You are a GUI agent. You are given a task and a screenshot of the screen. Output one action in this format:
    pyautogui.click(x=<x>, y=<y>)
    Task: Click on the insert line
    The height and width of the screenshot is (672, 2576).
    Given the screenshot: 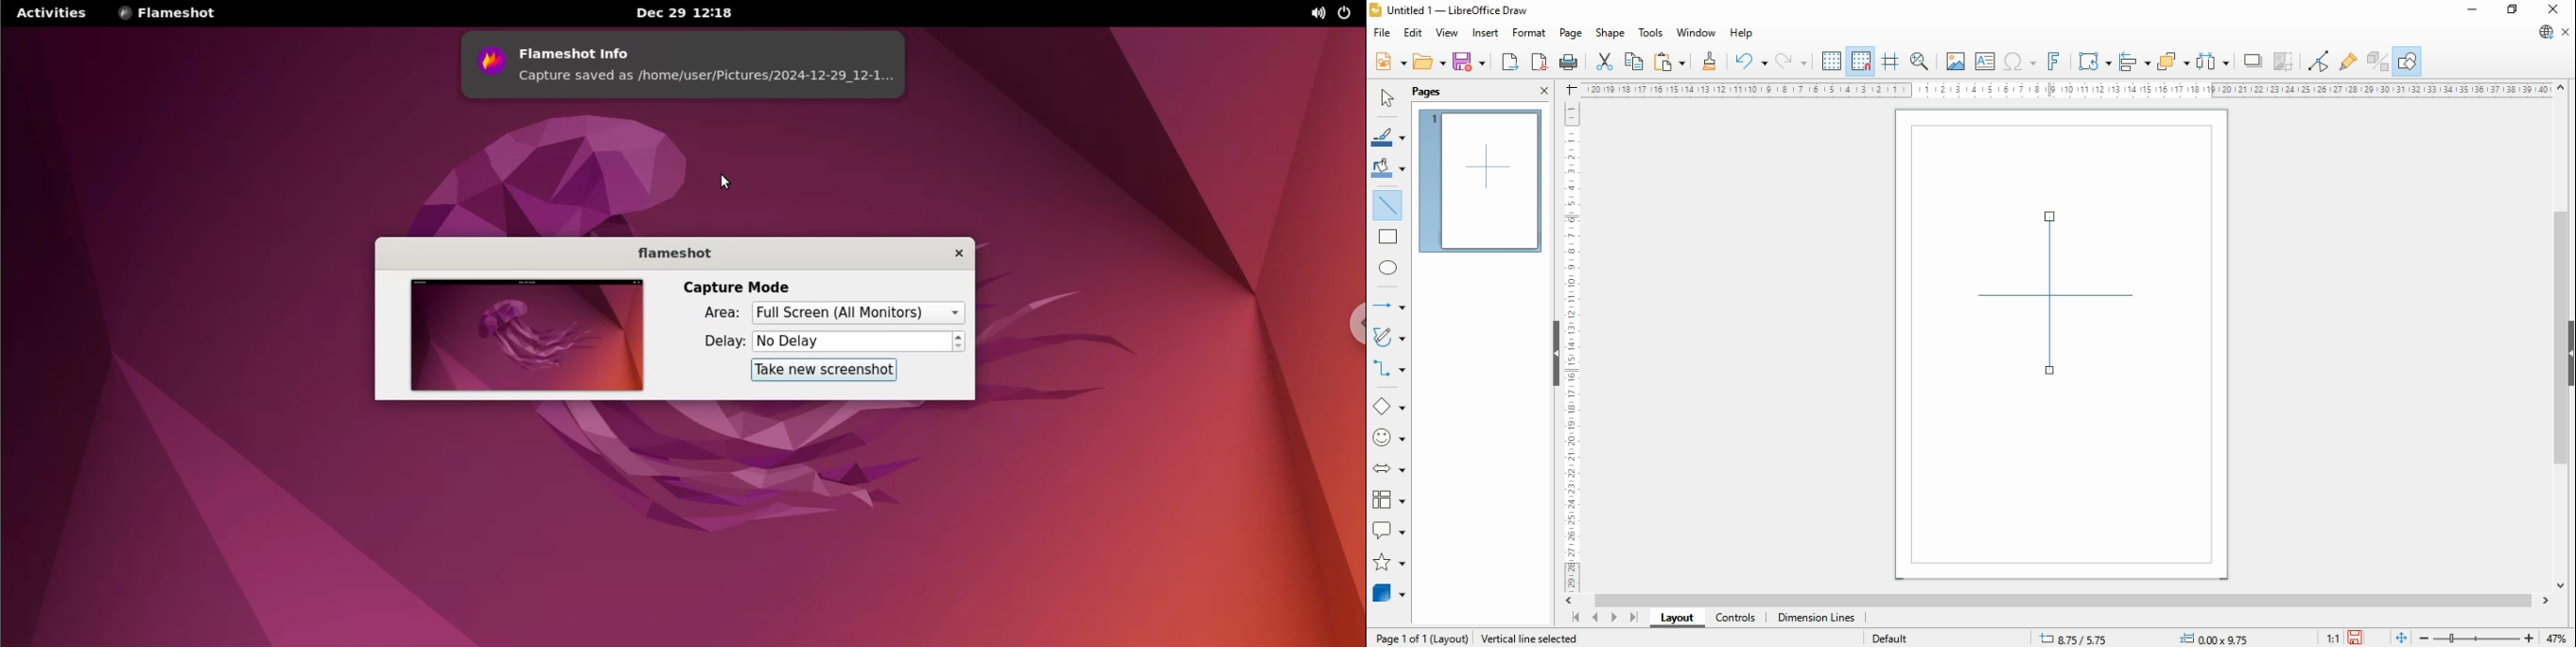 What is the action you would take?
    pyautogui.click(x=1388, y=203)
    